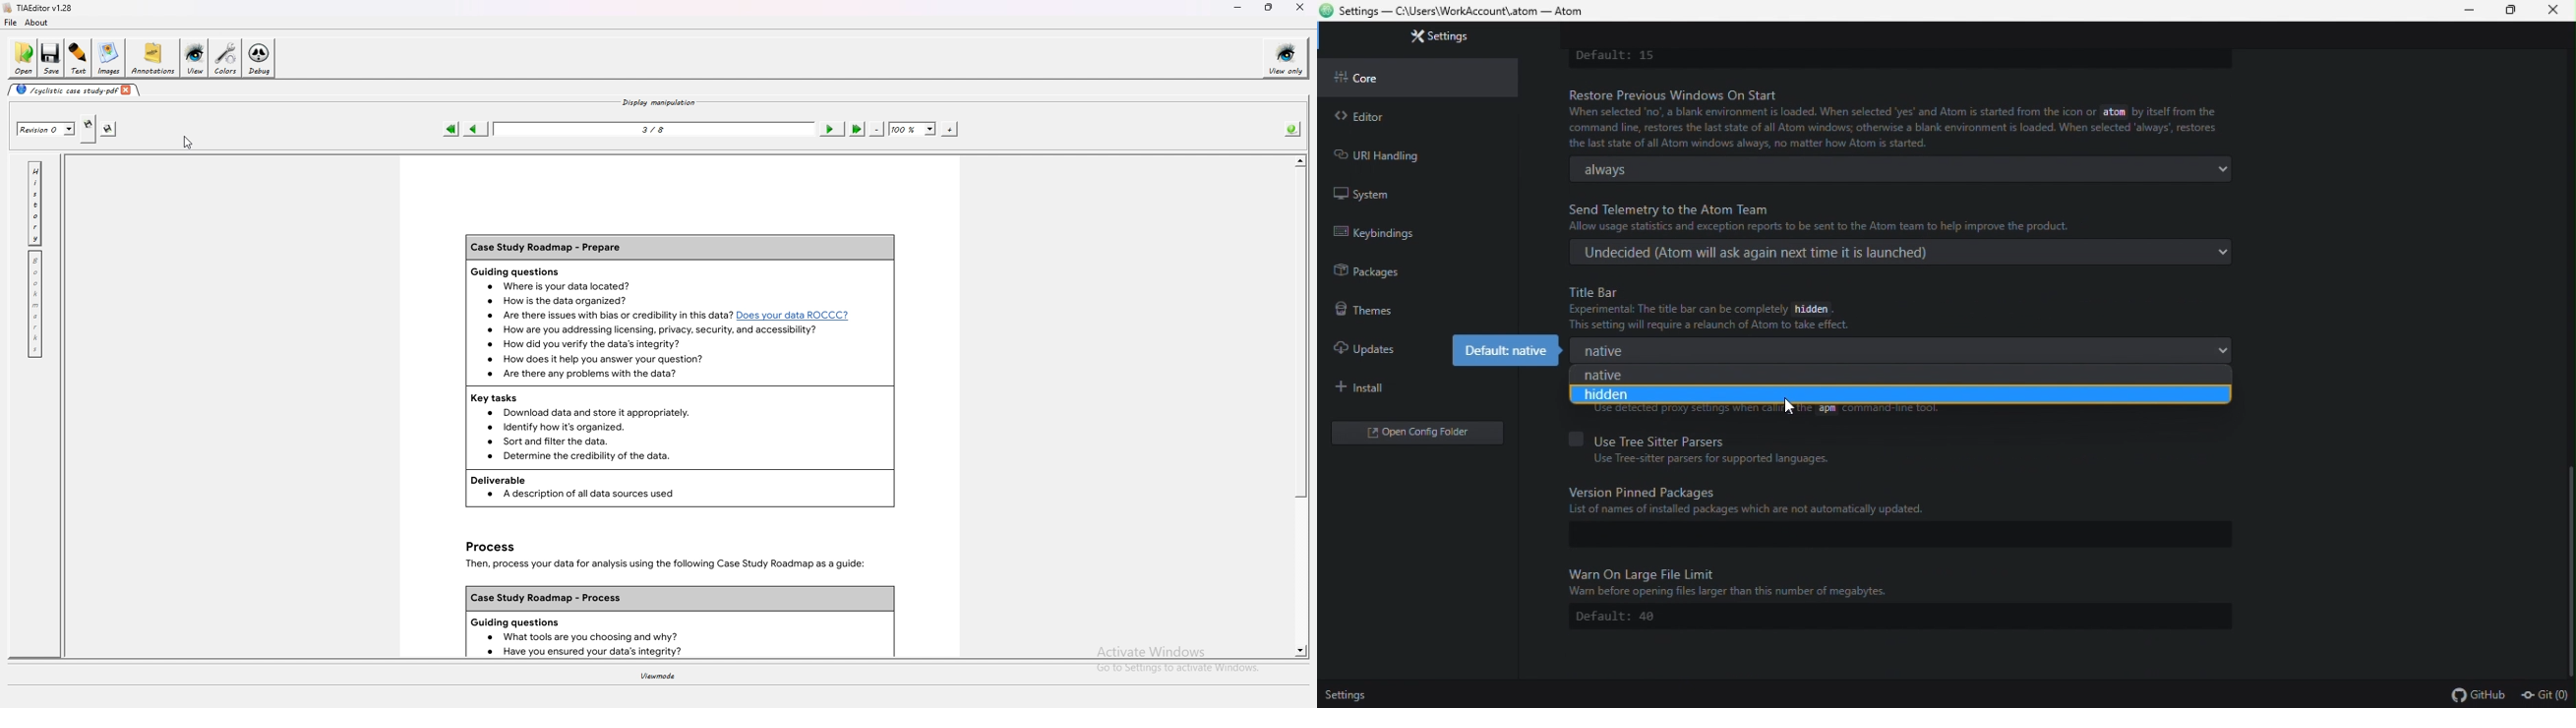 The height and width of the screenshot is (728, 2576). Describe the element at coordinates (2512, 11) in the screenshot. I see `restore` at that location.